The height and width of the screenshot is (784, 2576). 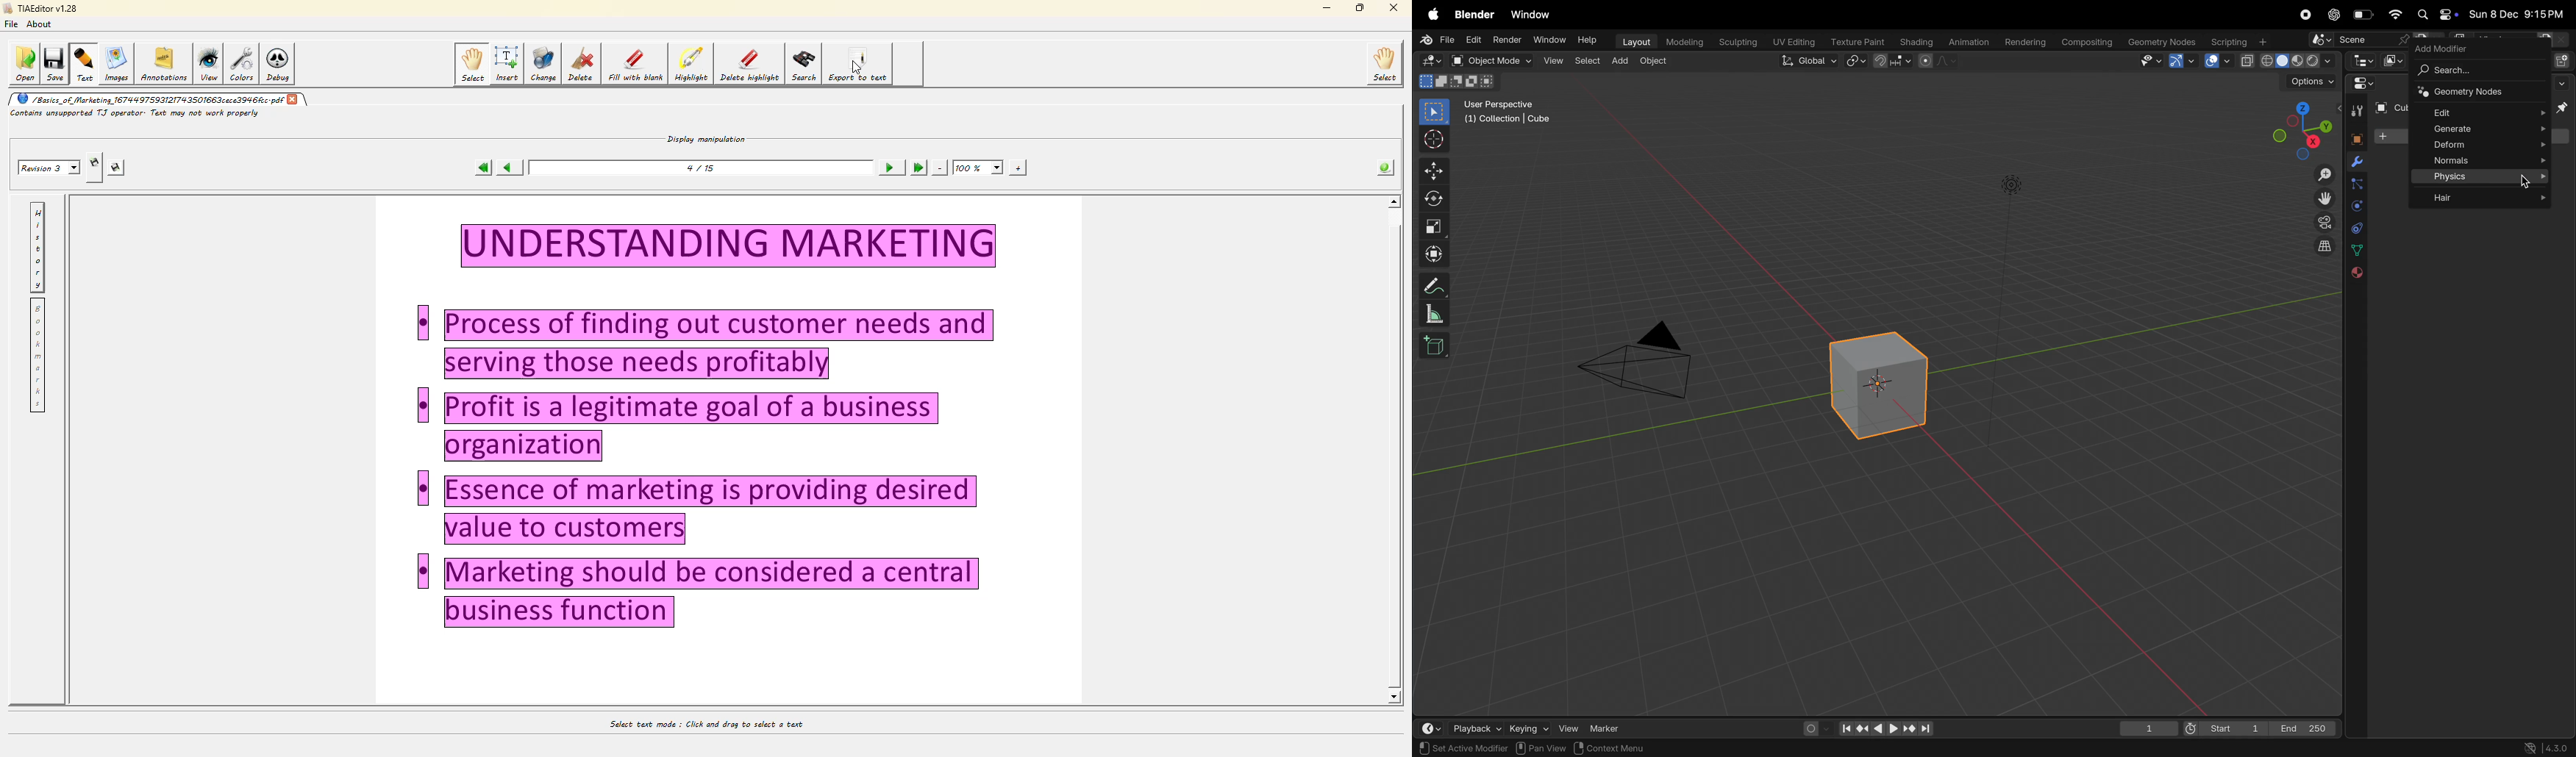 I want to click on material, so click(x=2356, y=273).